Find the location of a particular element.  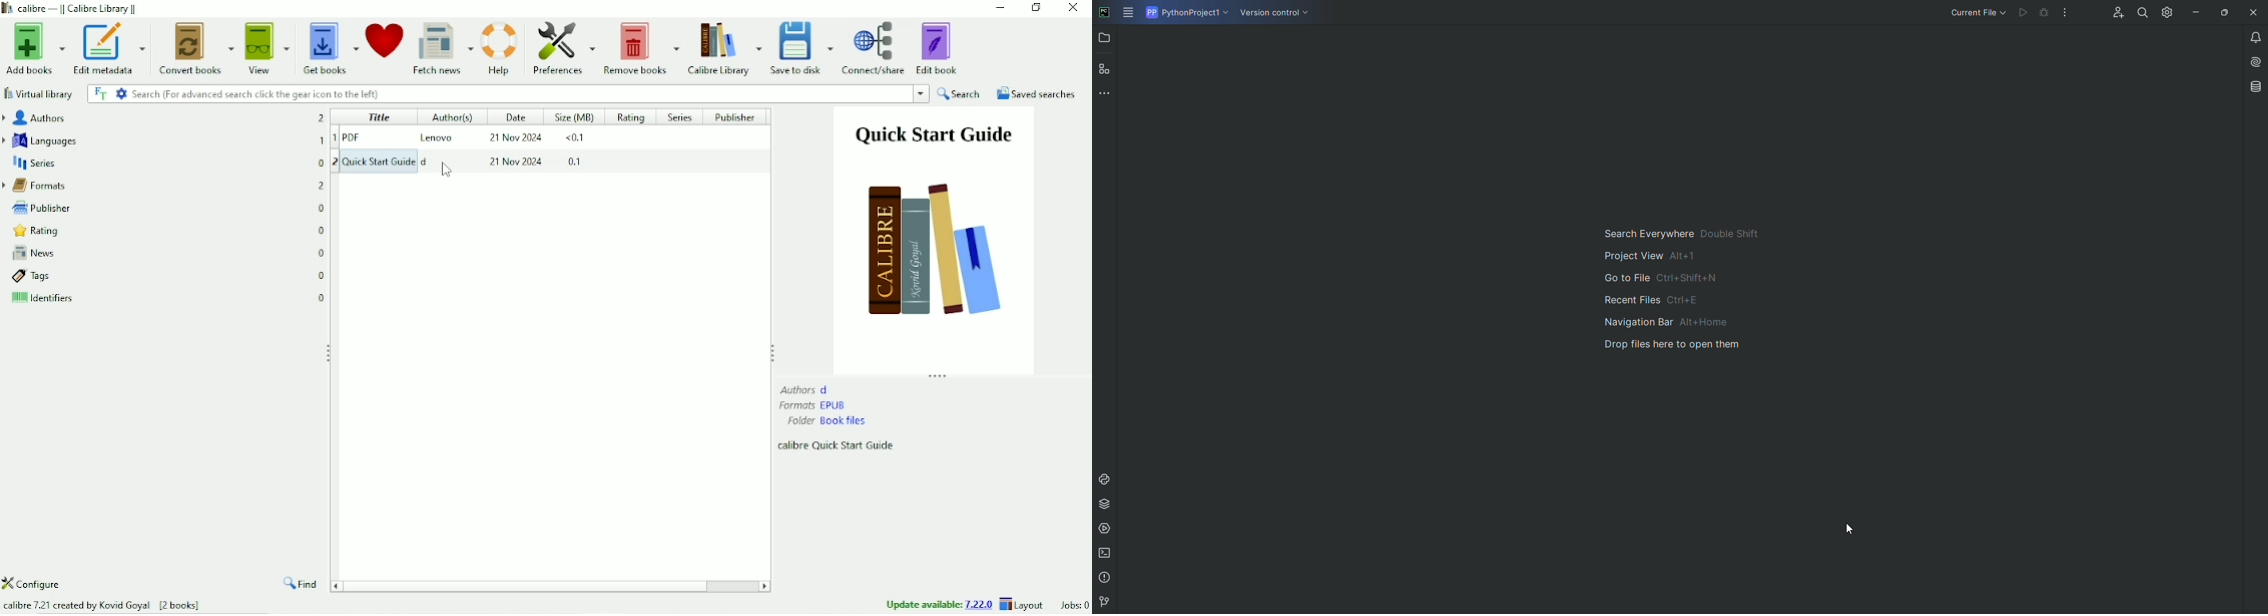

Minimize is located at coordinates (1001, 8).